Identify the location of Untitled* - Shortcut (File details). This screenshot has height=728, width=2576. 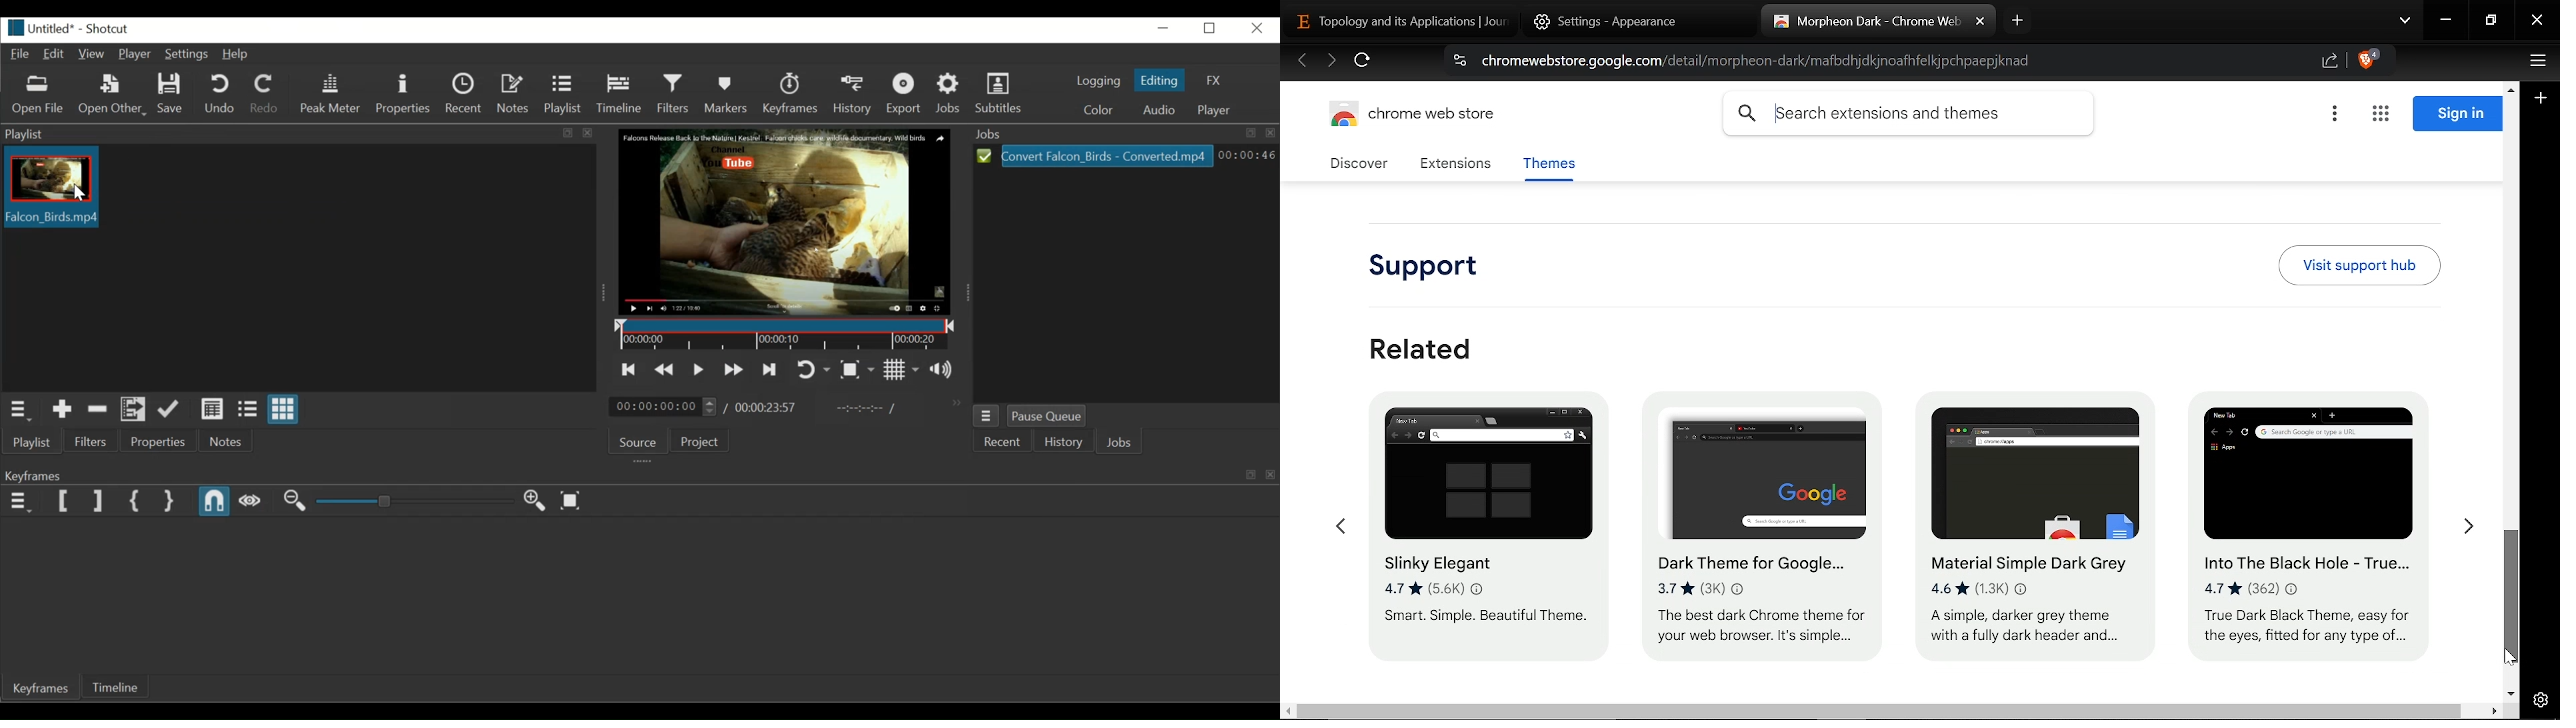
(66, 27).